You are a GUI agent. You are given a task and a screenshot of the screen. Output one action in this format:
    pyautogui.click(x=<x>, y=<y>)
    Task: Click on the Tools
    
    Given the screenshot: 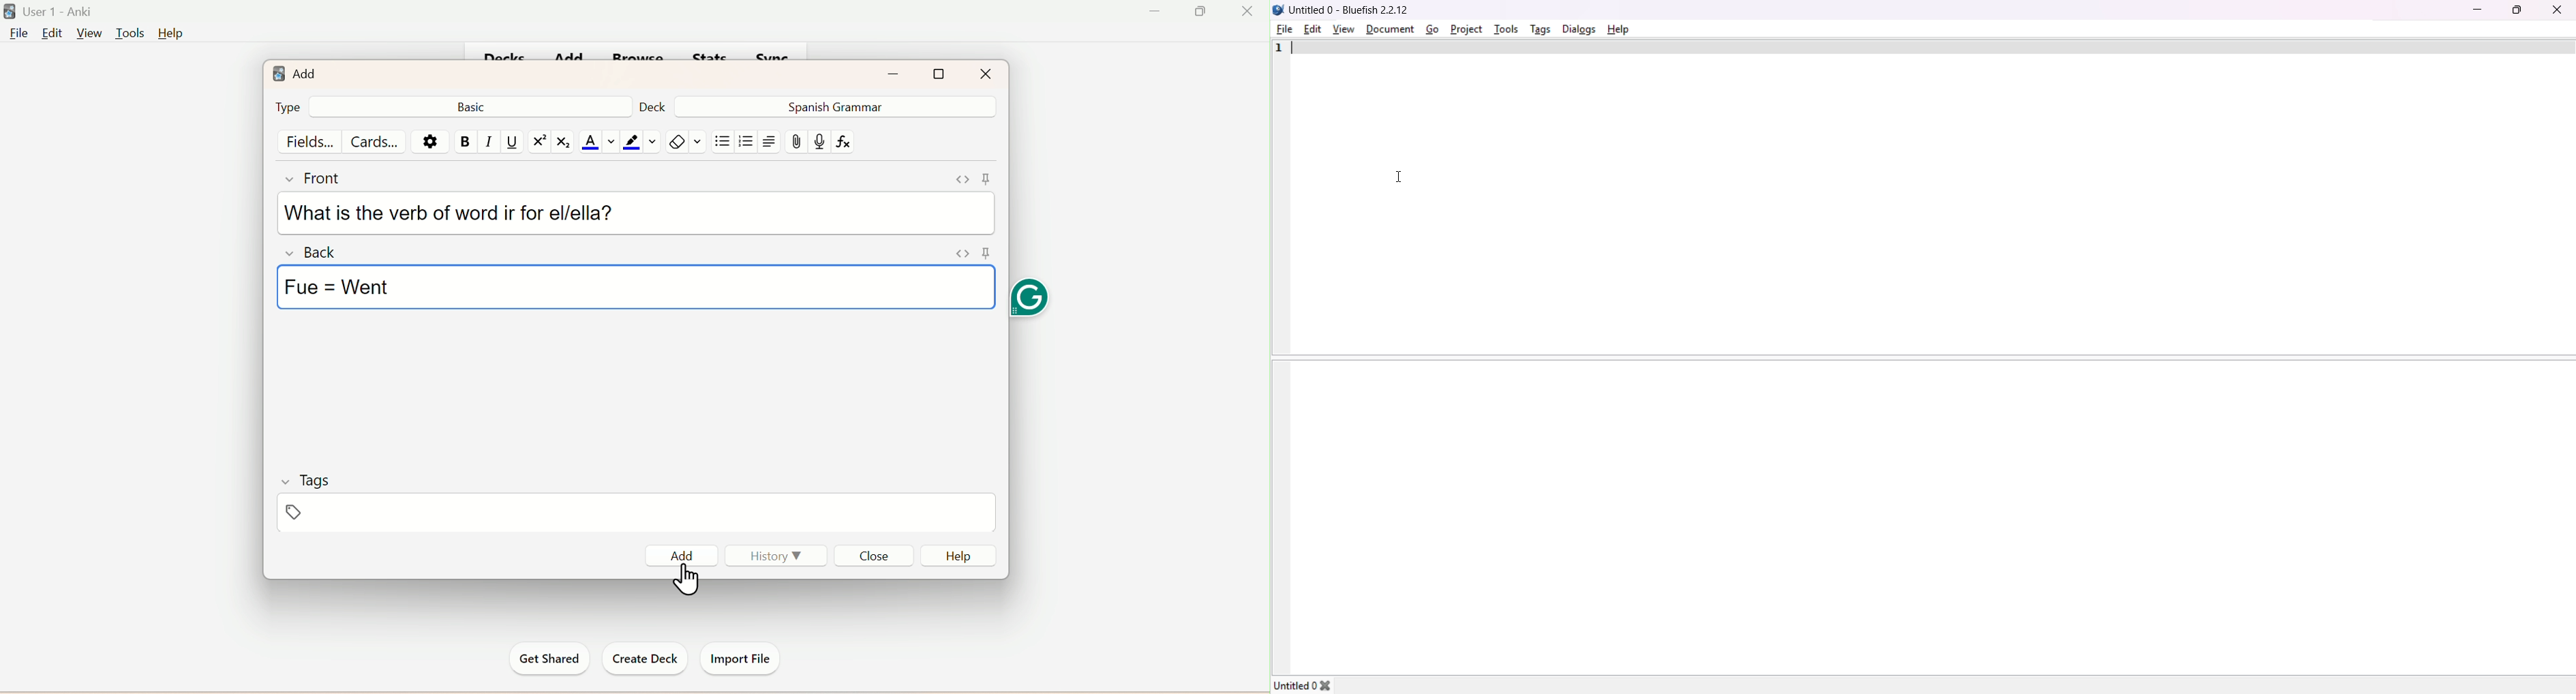 What is the action you would take?
    pyautogui.click(x=126, y=34)
    